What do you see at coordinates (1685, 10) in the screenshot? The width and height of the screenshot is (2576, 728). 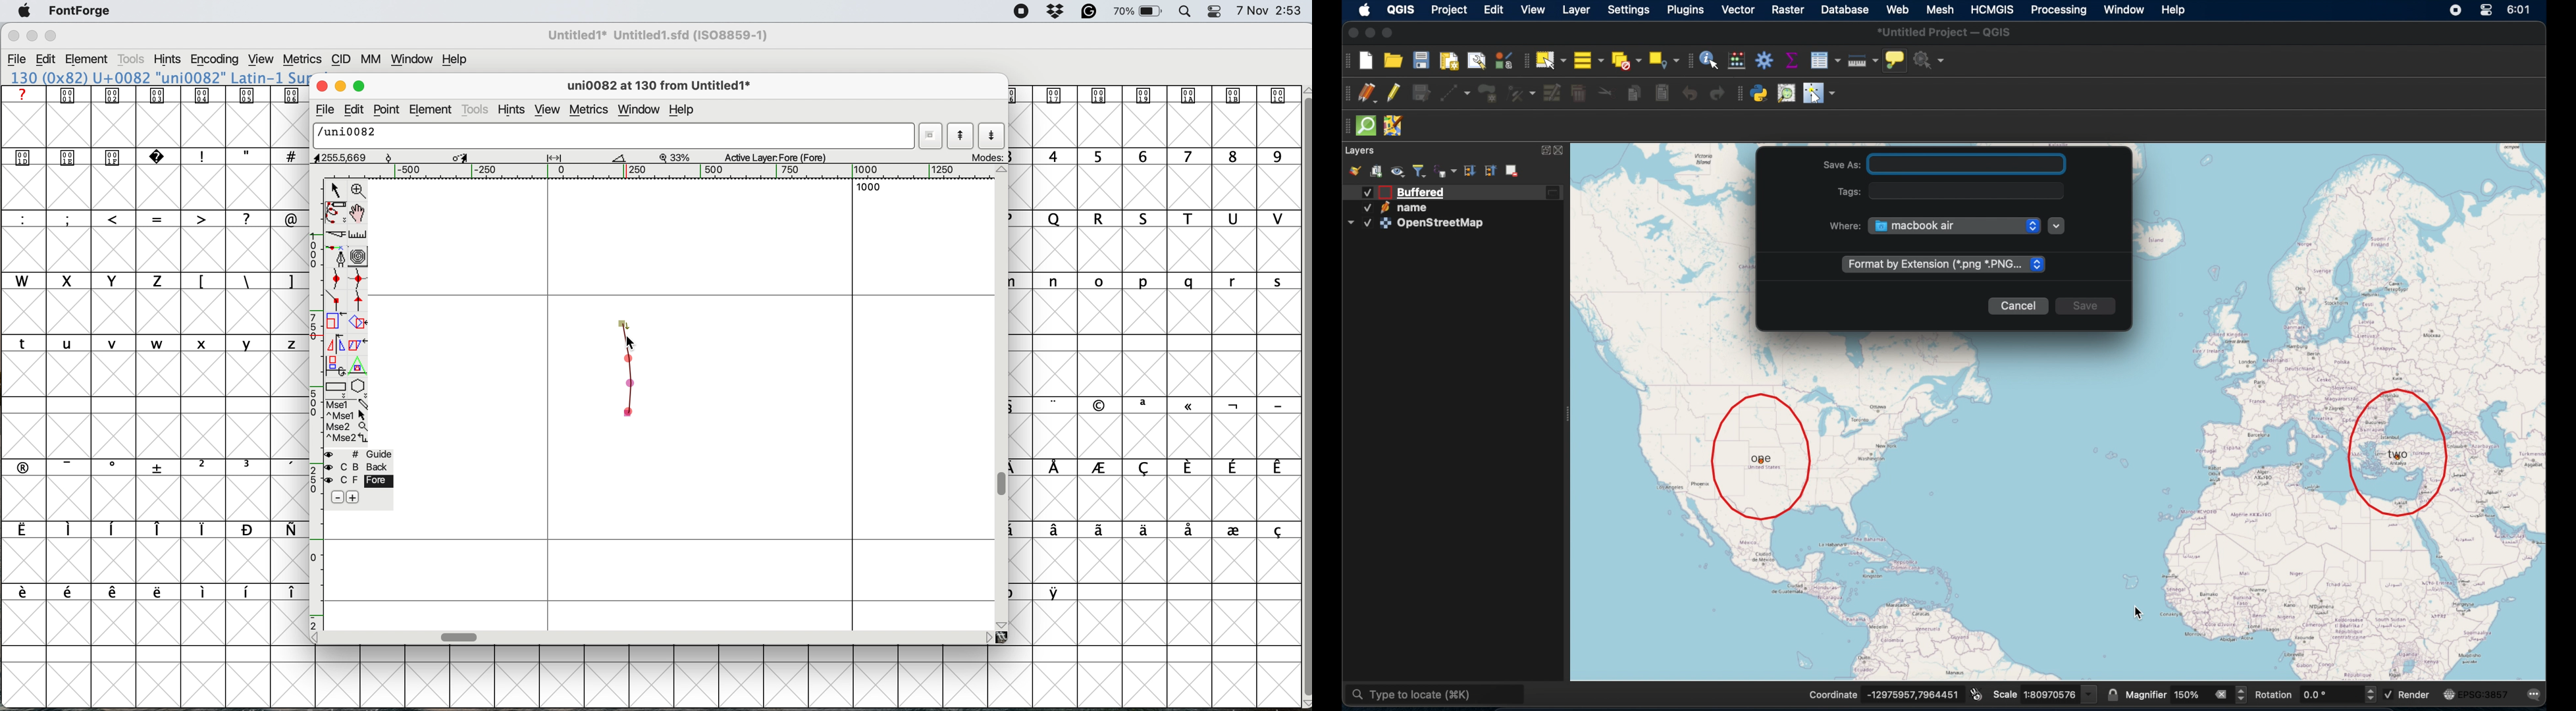 I see `plugins` at bounding box center [1685, 10].